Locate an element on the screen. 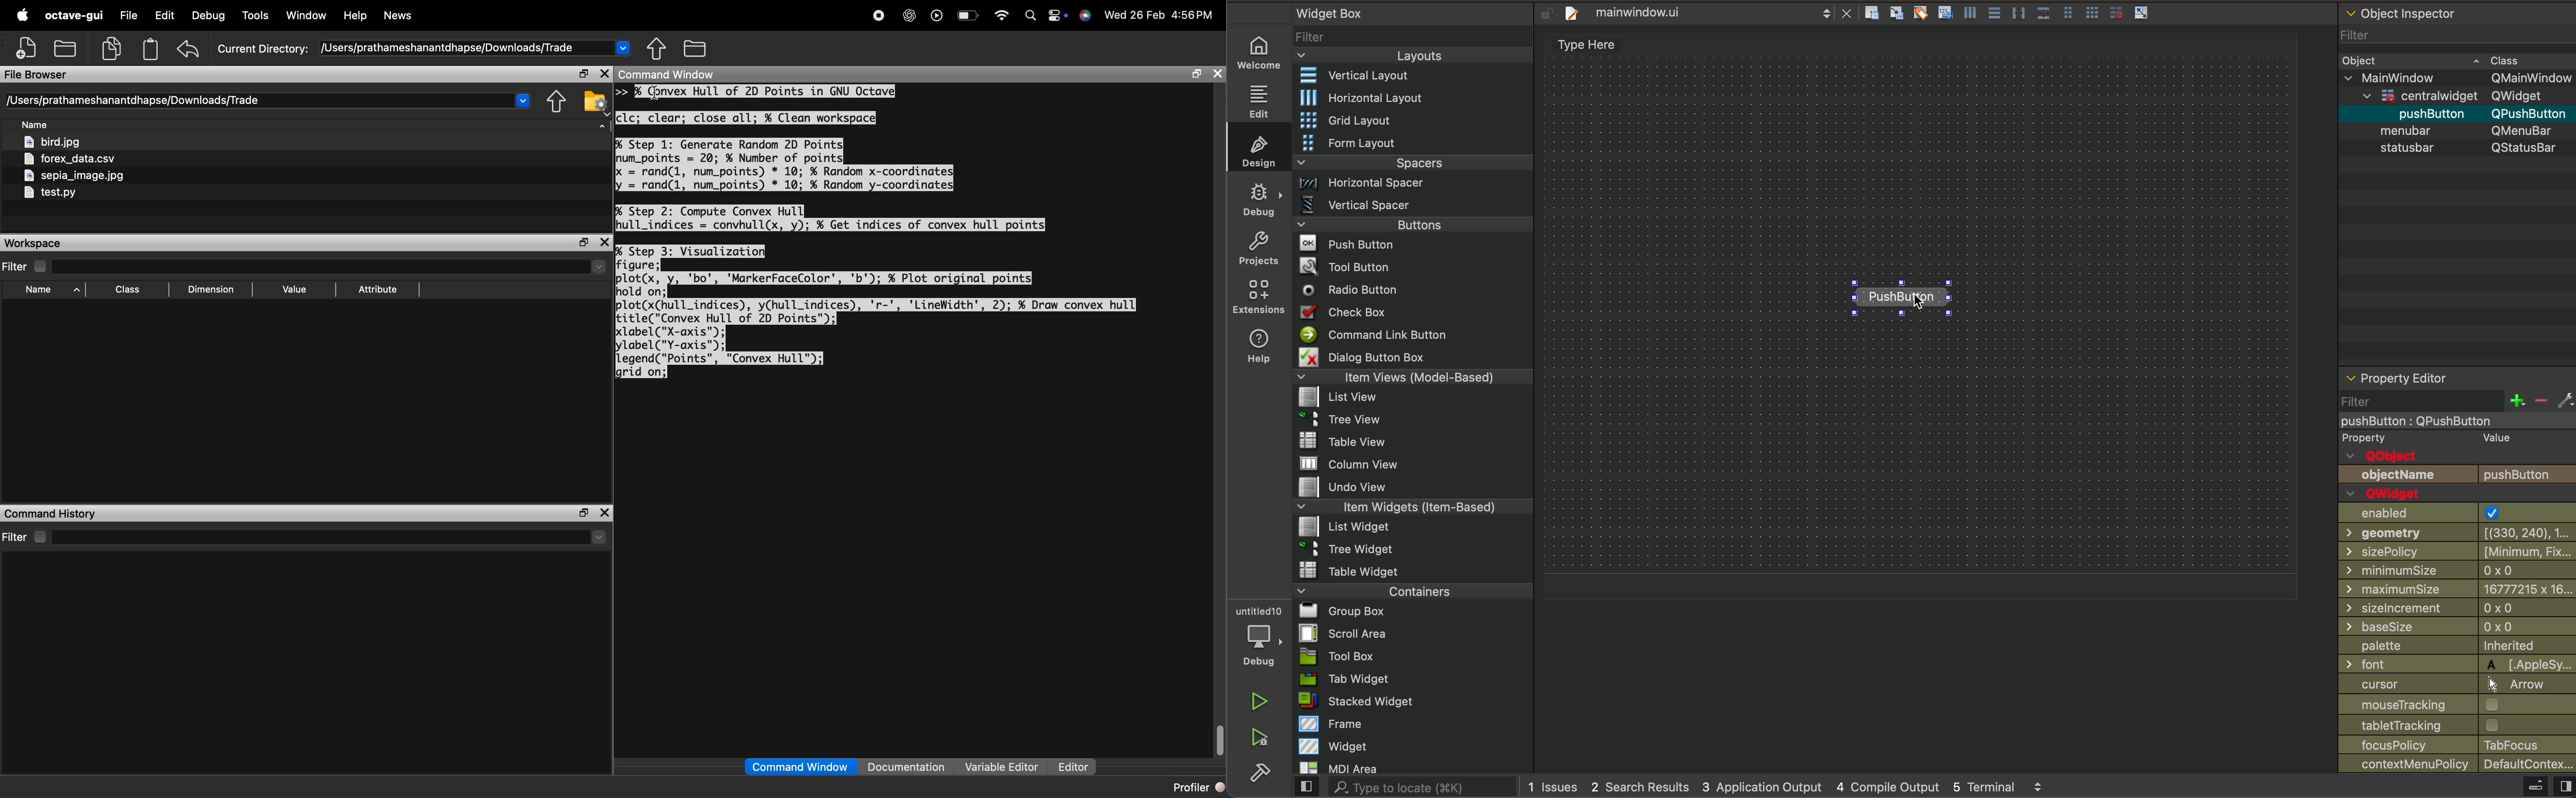 This screenshot has height=812, width=2576. separate the window is located at coordinates (1198, 74).